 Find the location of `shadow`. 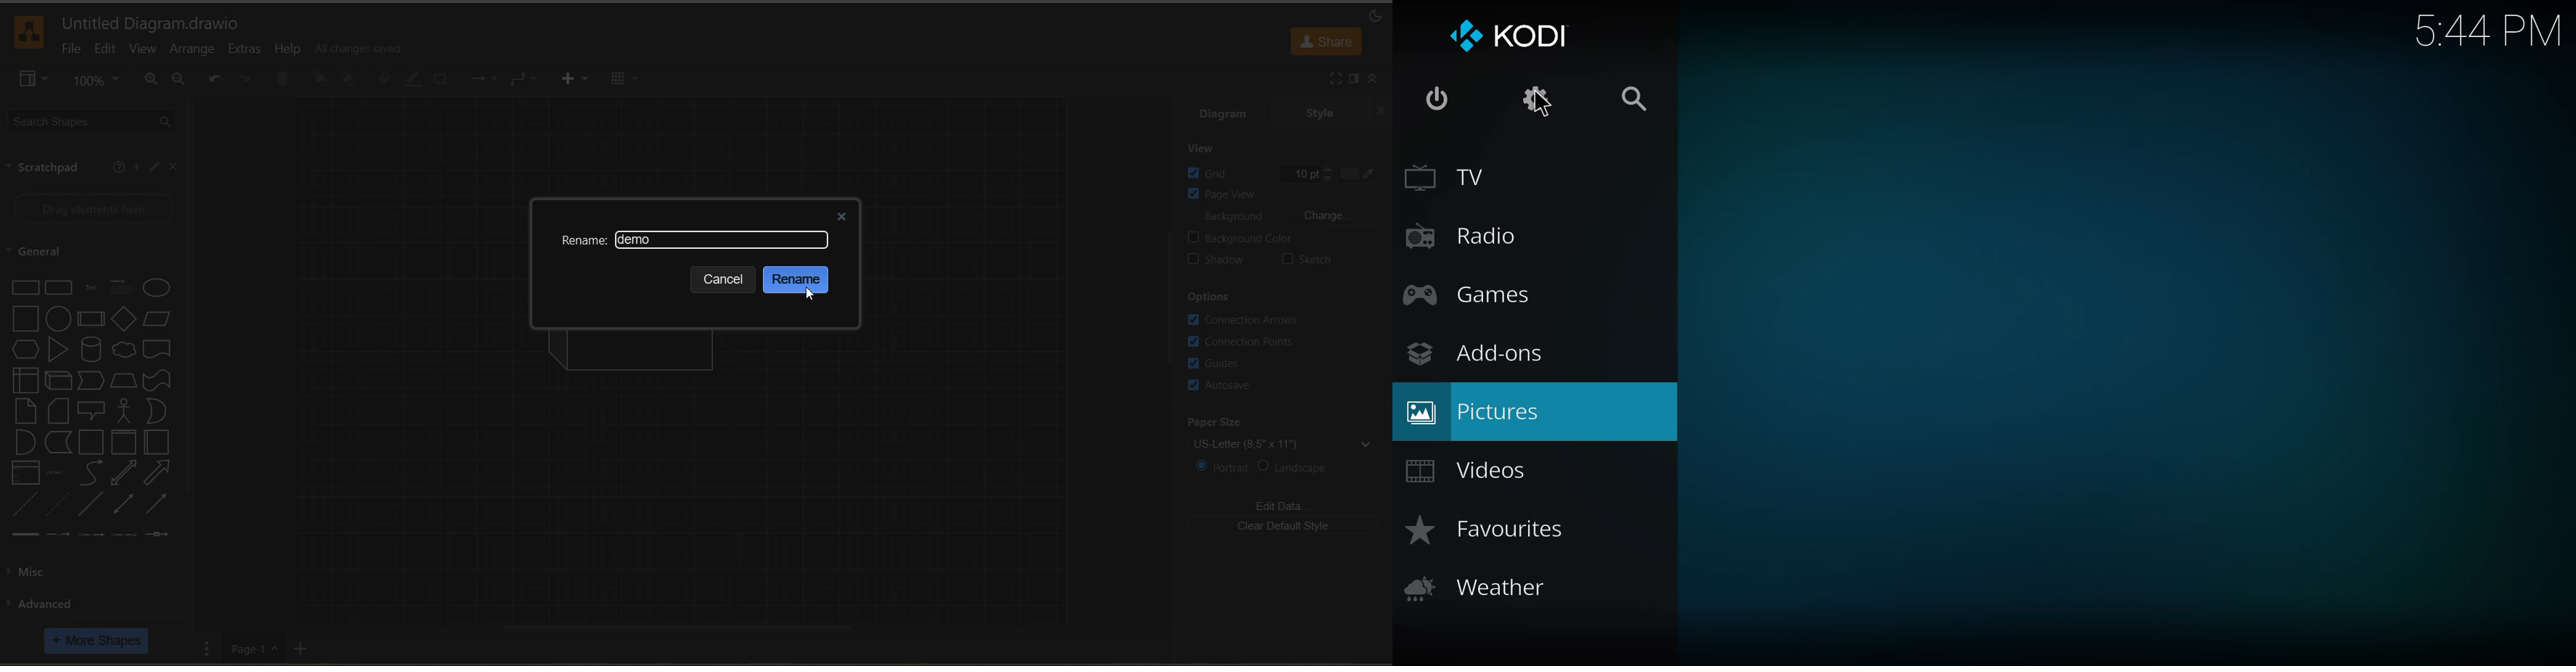

shadow is located at coordinates (440, 81).